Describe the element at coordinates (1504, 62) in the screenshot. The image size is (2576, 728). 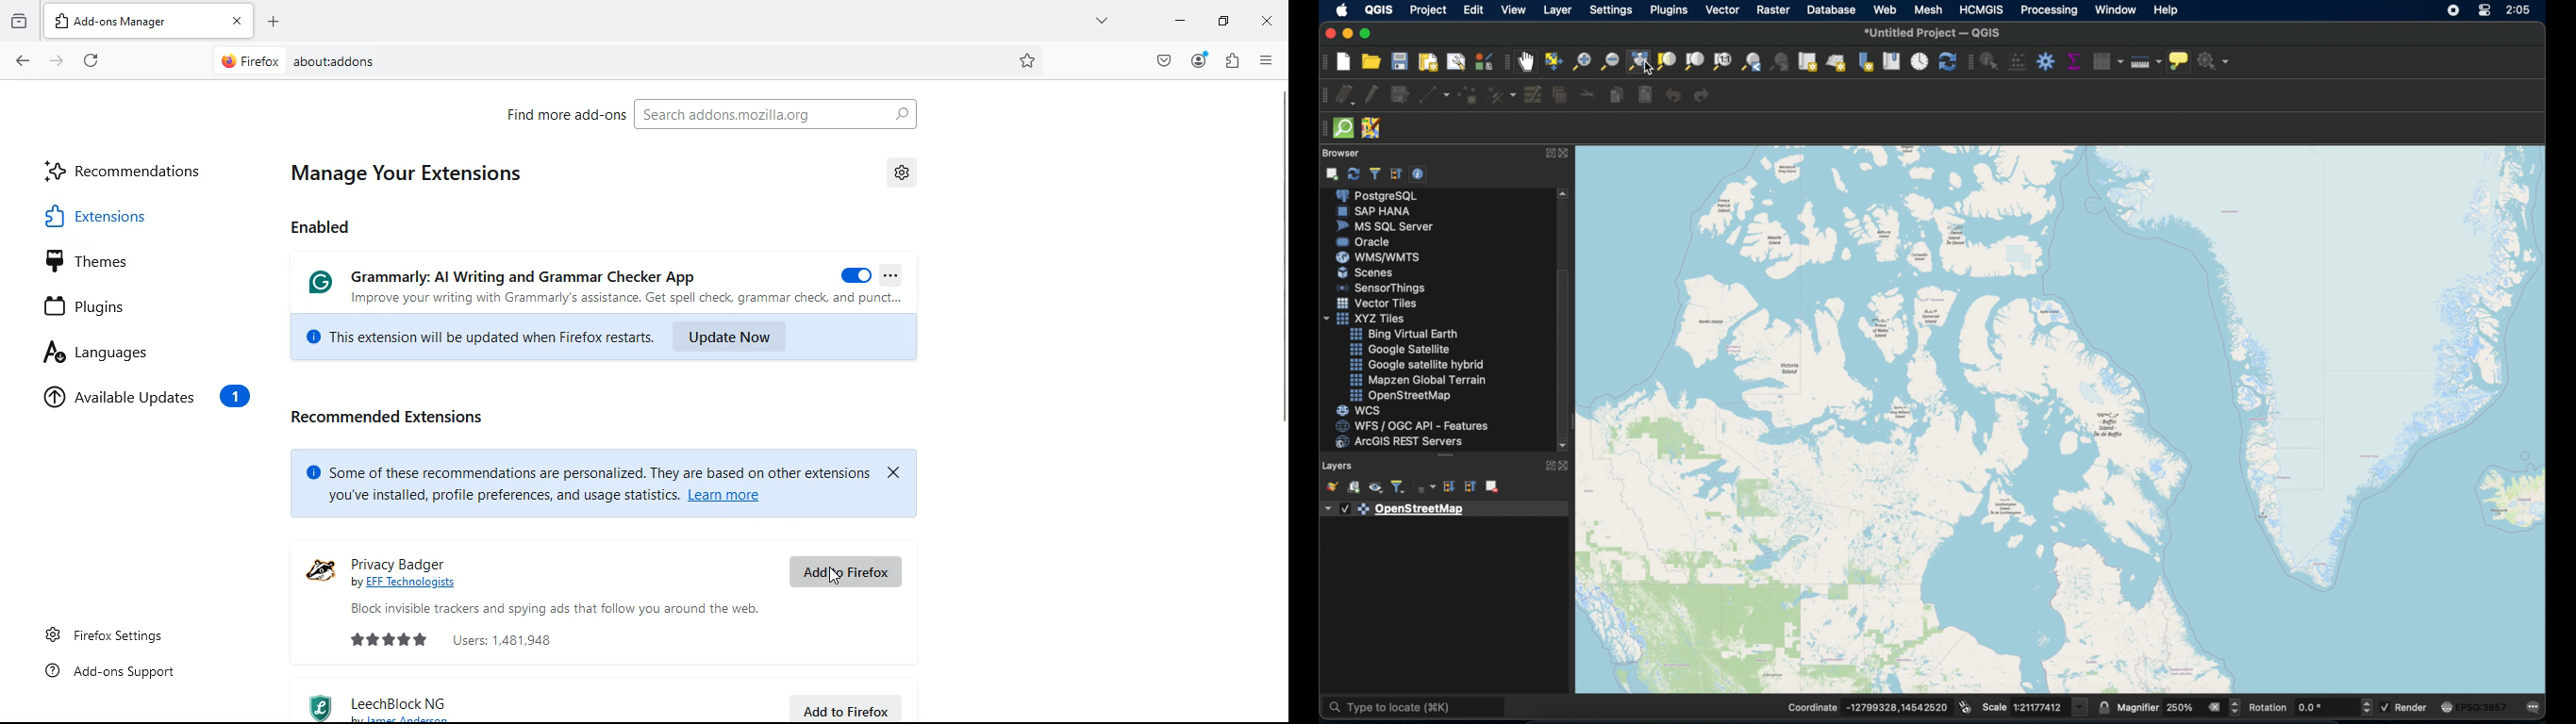
I see `map navigation toolbar` at that location.